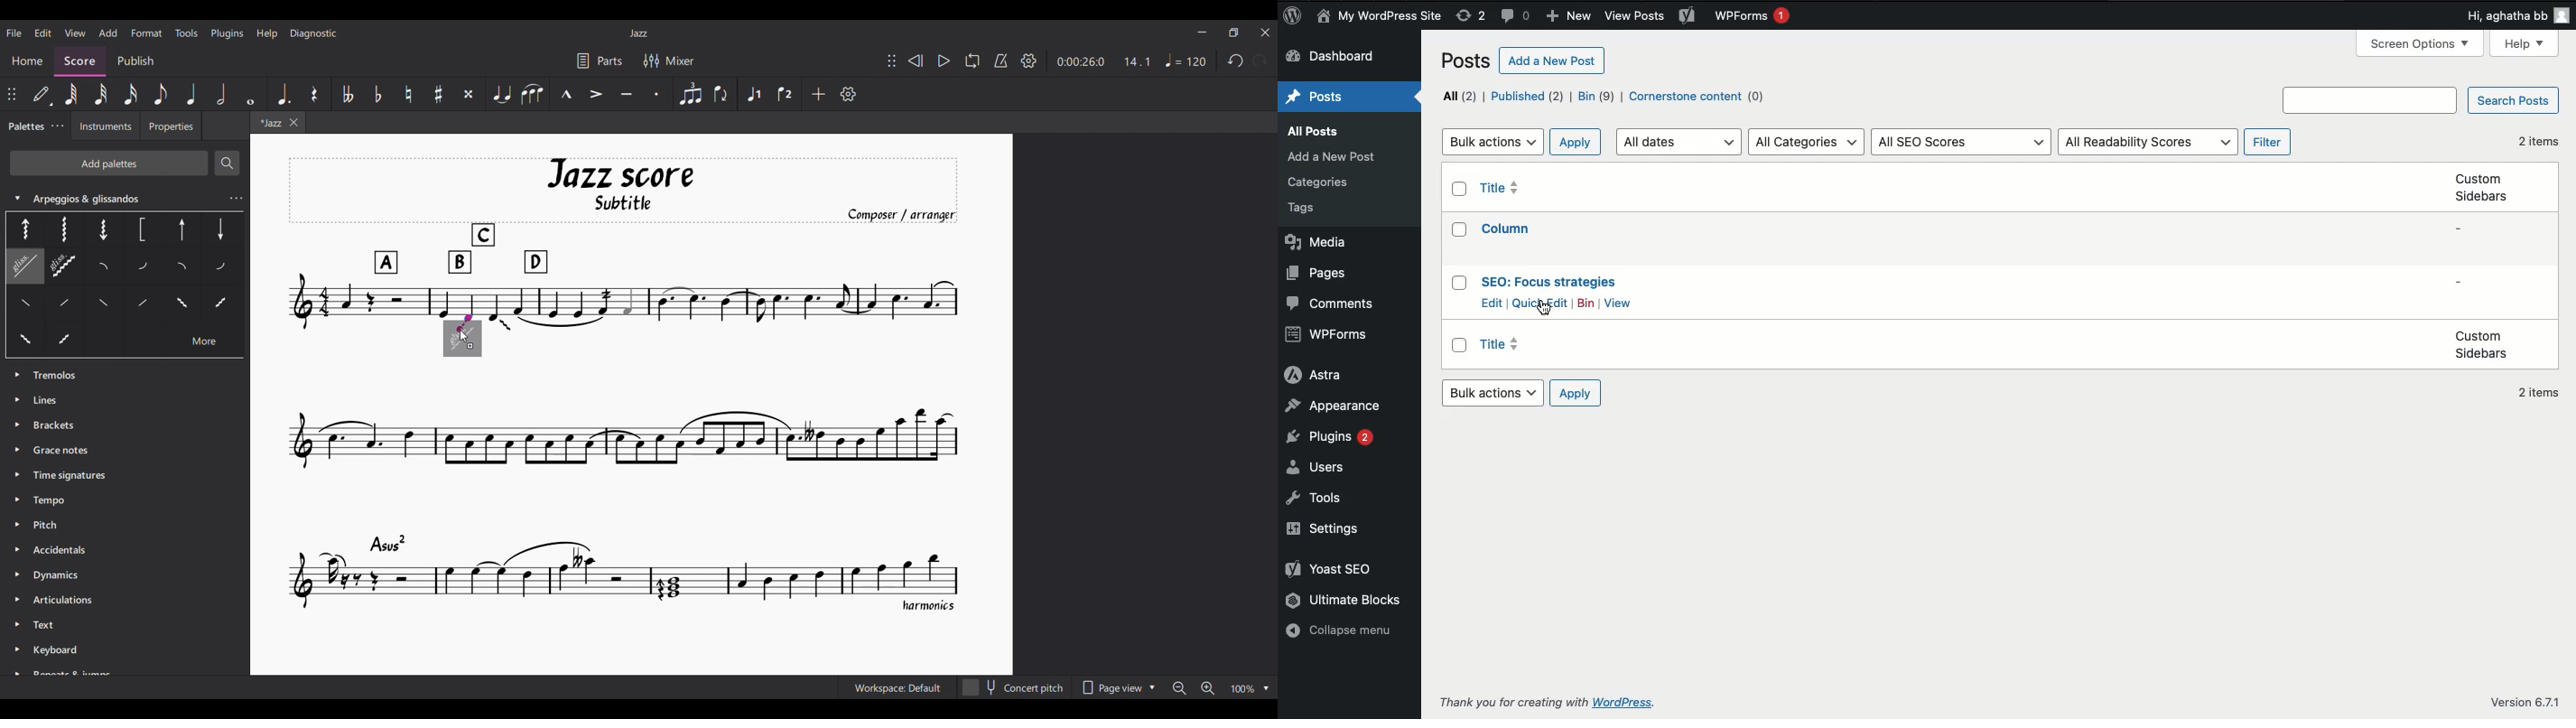 The height and width of the screenshot is (728, 2576). Describe the element at coordinates (146, 33) in the screenshot. I see `Format menu` at that location.